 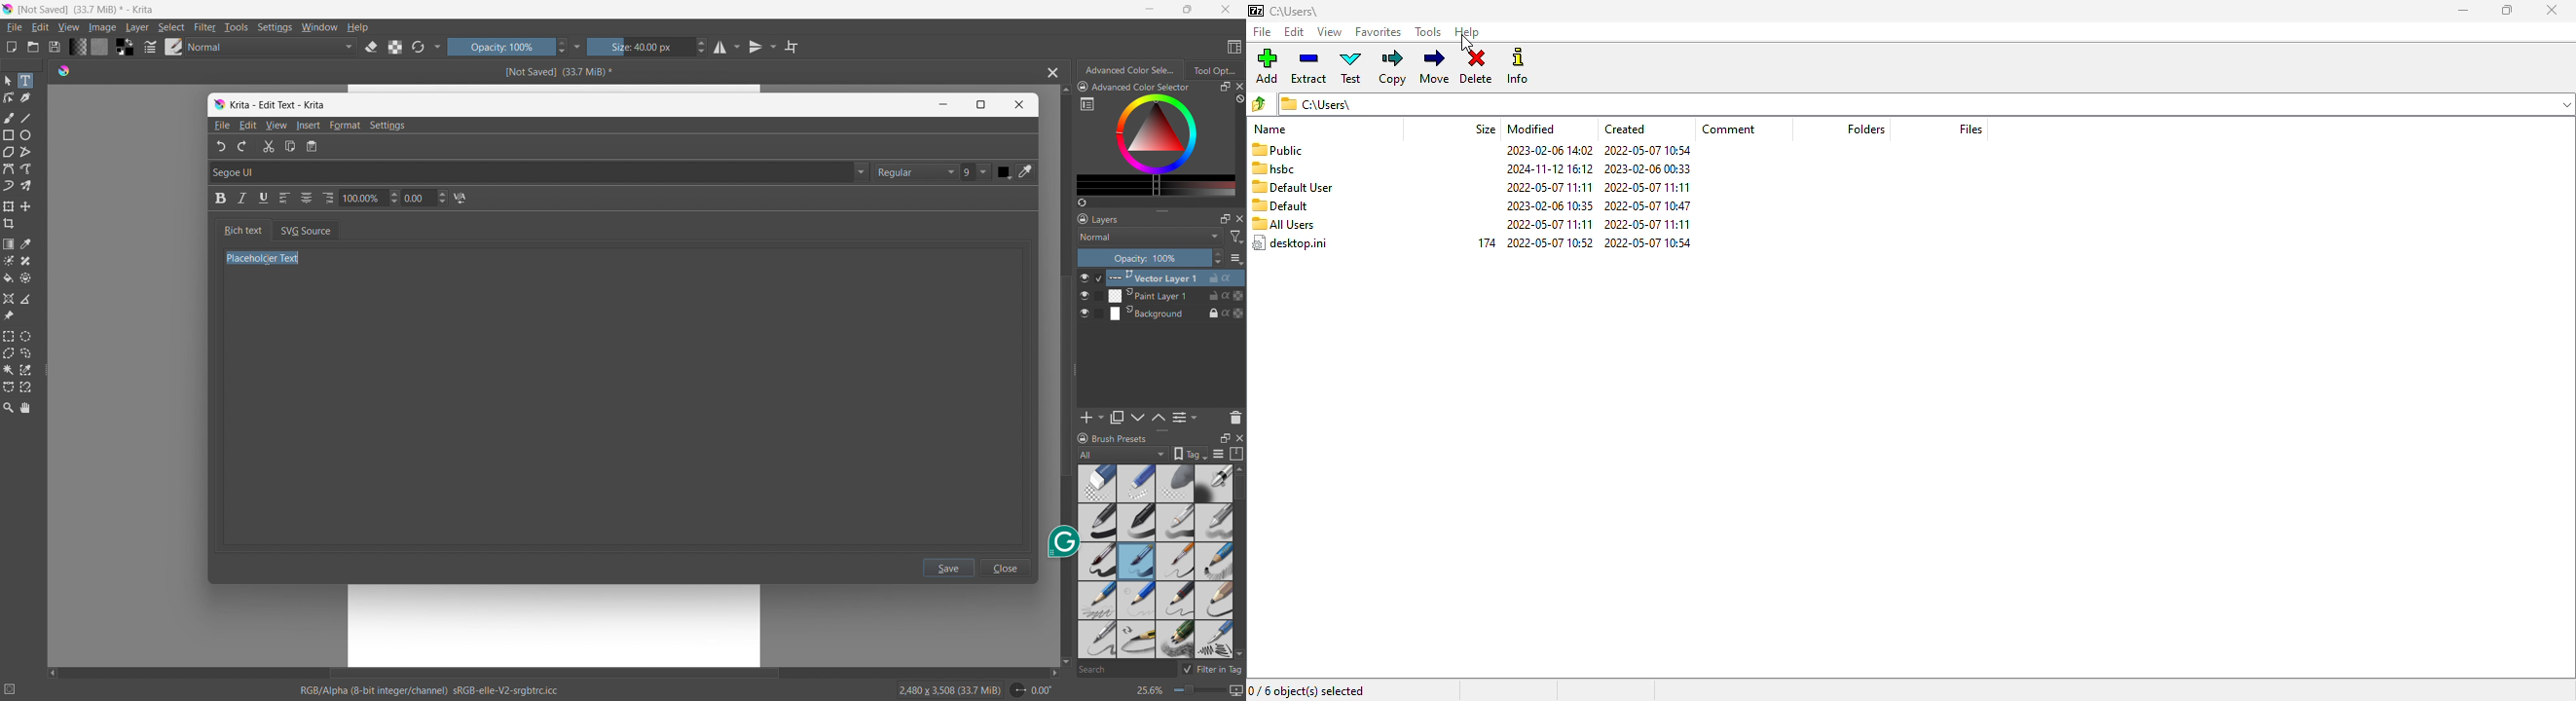 I want to click on sketch pencil, so click(x=1212, y=562).